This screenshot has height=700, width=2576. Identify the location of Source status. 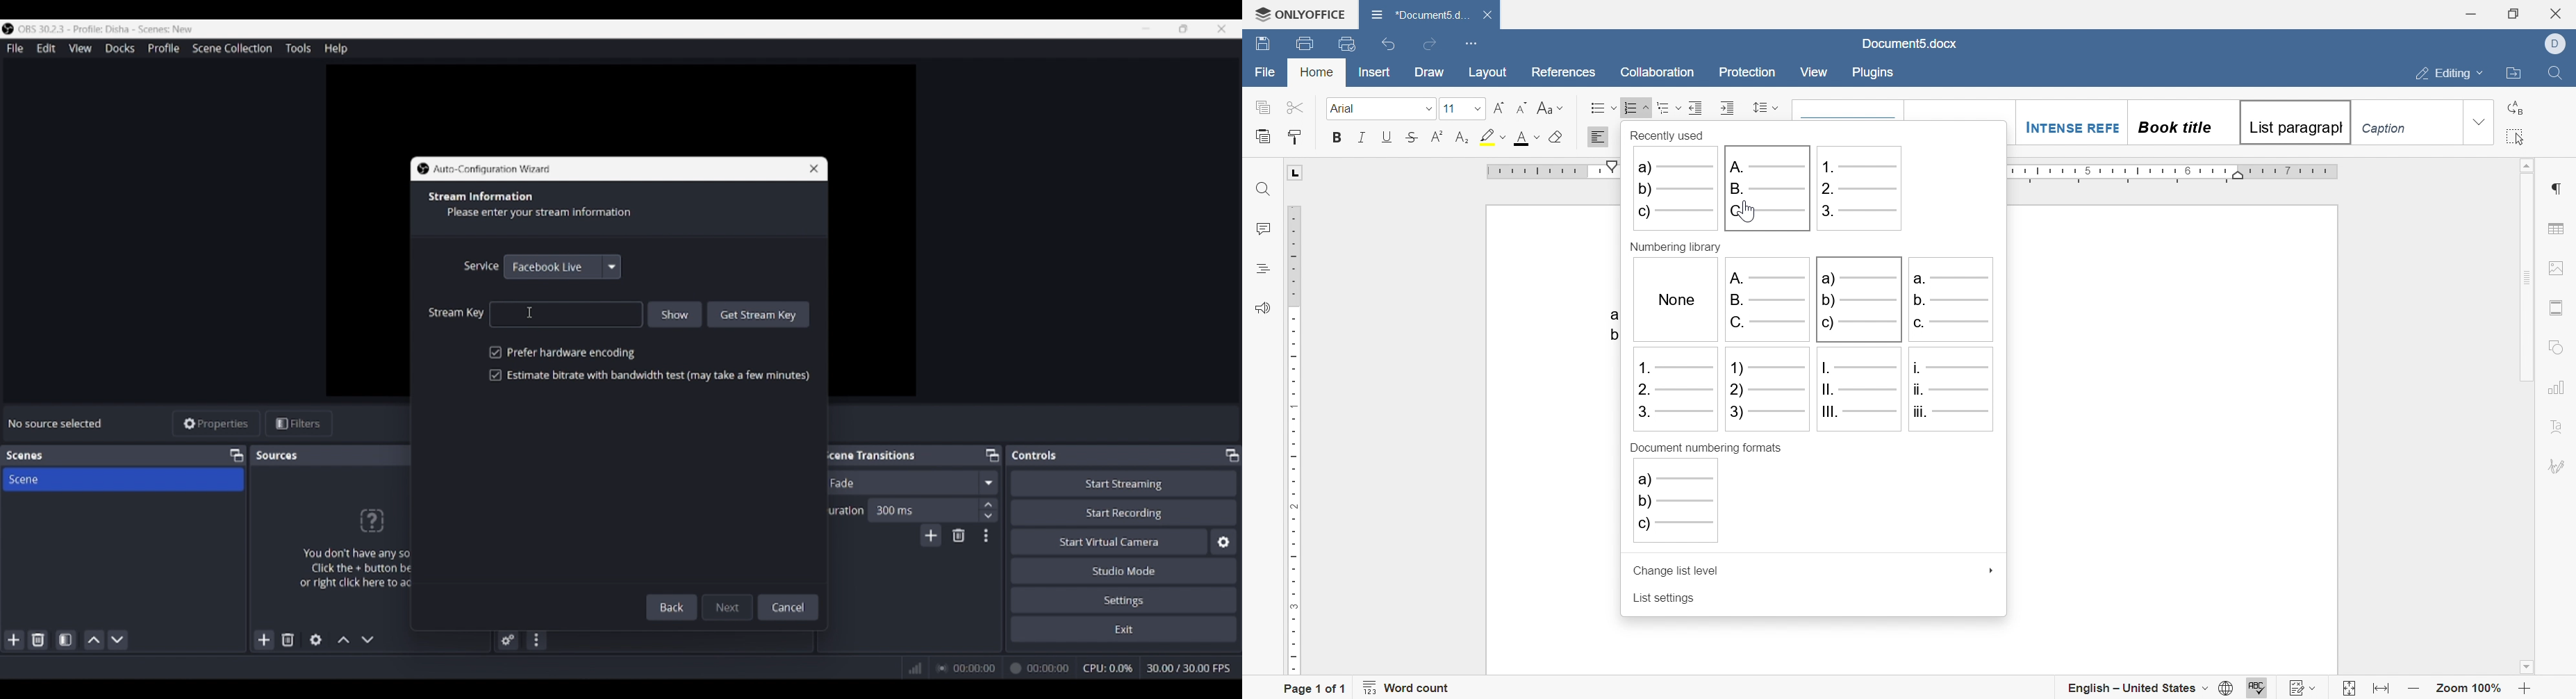
(57, 423).